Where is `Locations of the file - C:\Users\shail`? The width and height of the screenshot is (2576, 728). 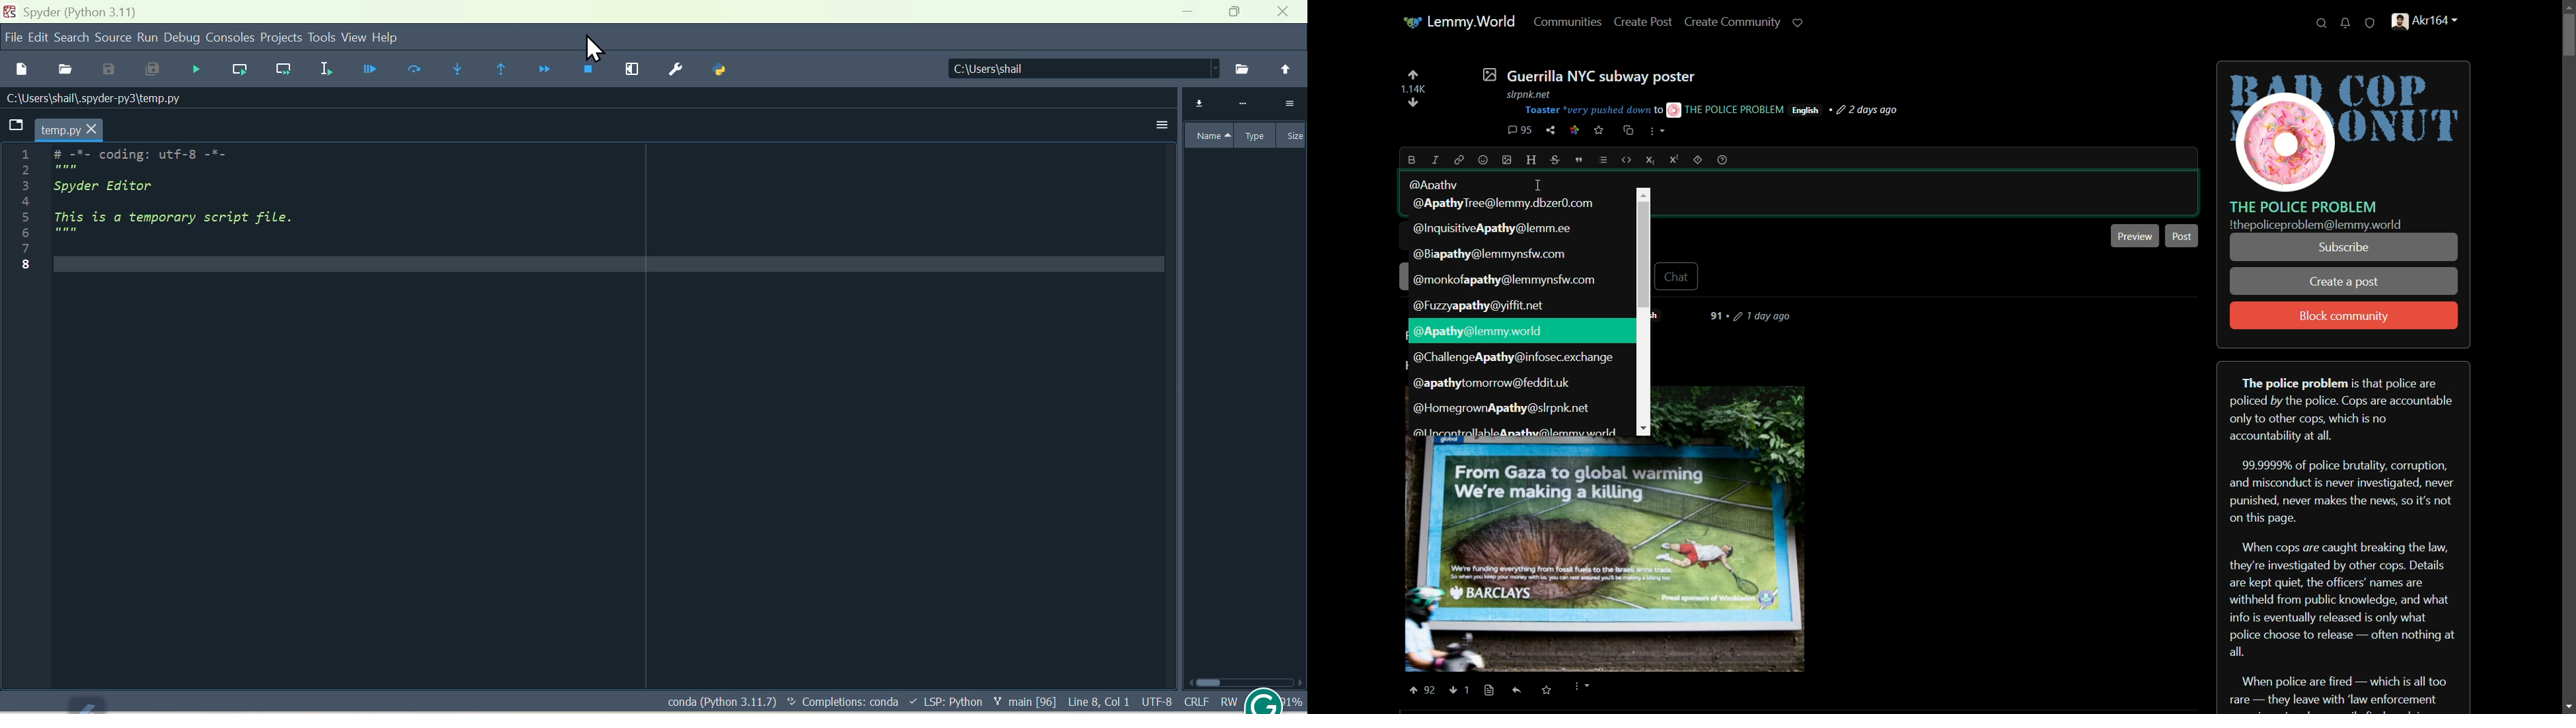 Locations of the file - C:\Users\shail is located at coordinates (1078, 69).